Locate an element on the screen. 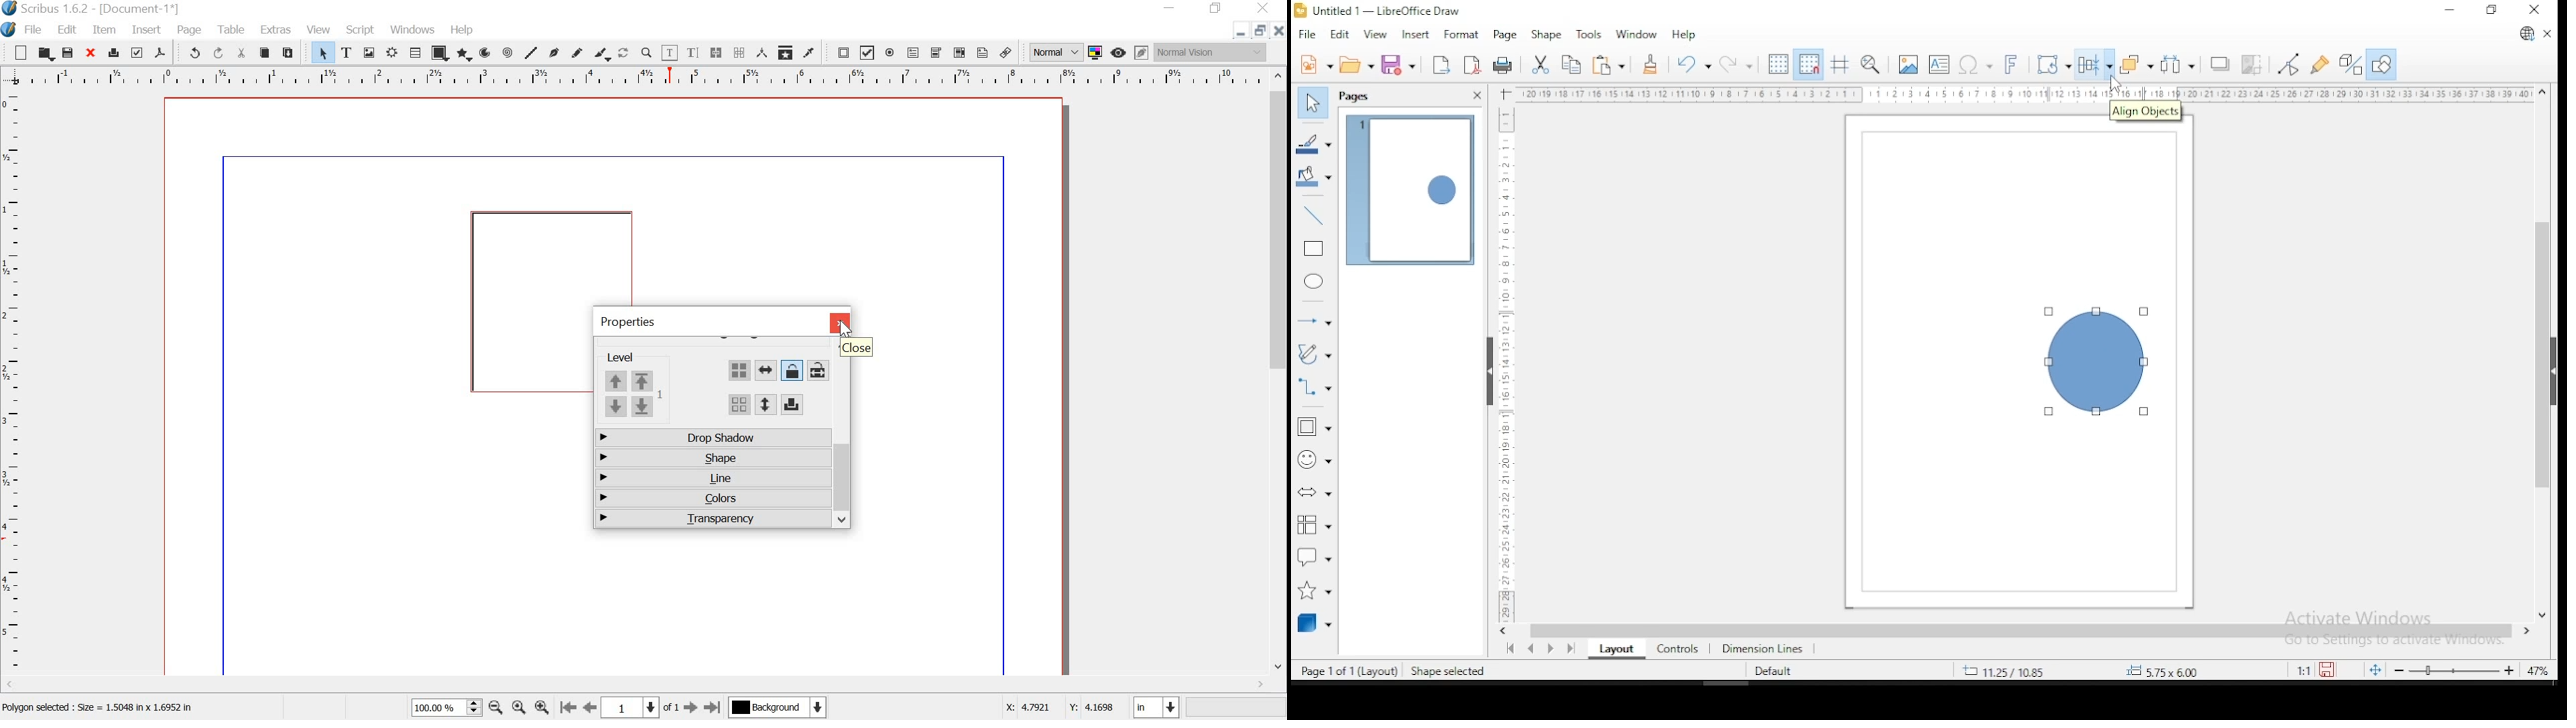 Image resolution: width=2576 pixels, height=728 pixels. insert text box is located at coordinates (1939, 64).